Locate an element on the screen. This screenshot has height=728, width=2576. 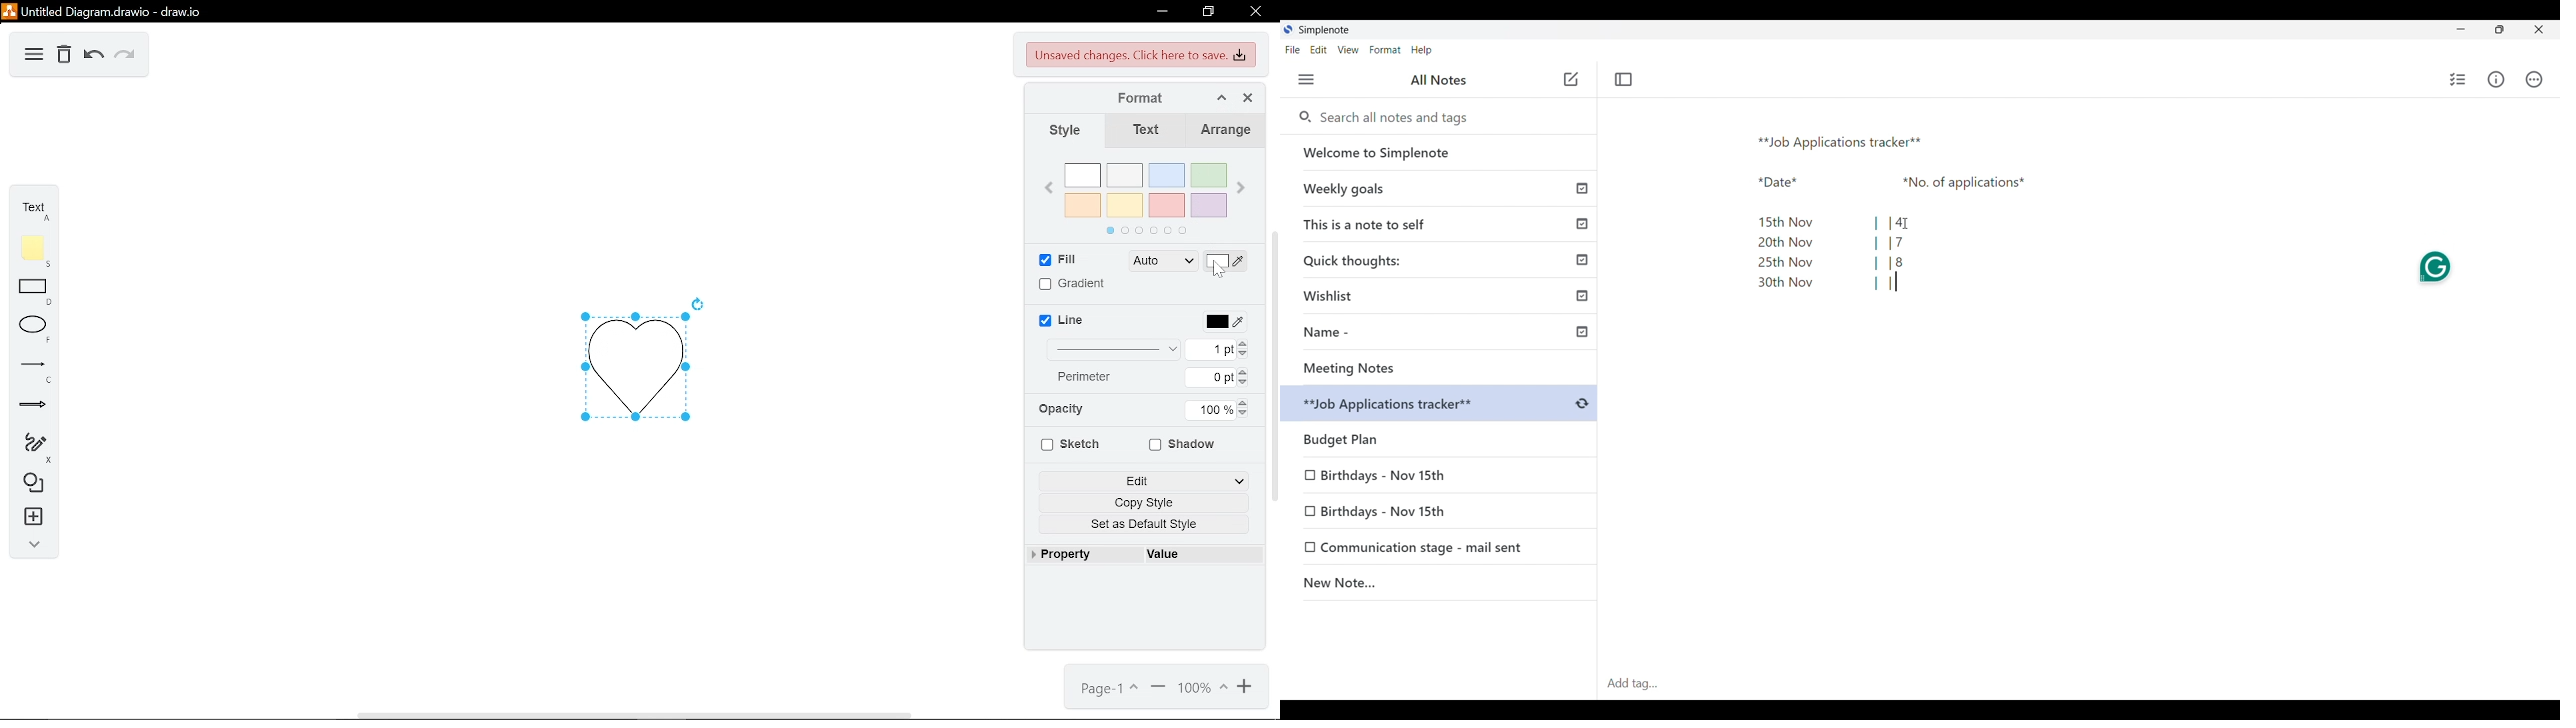
Text pasted is located at coordinates (1886, 215).